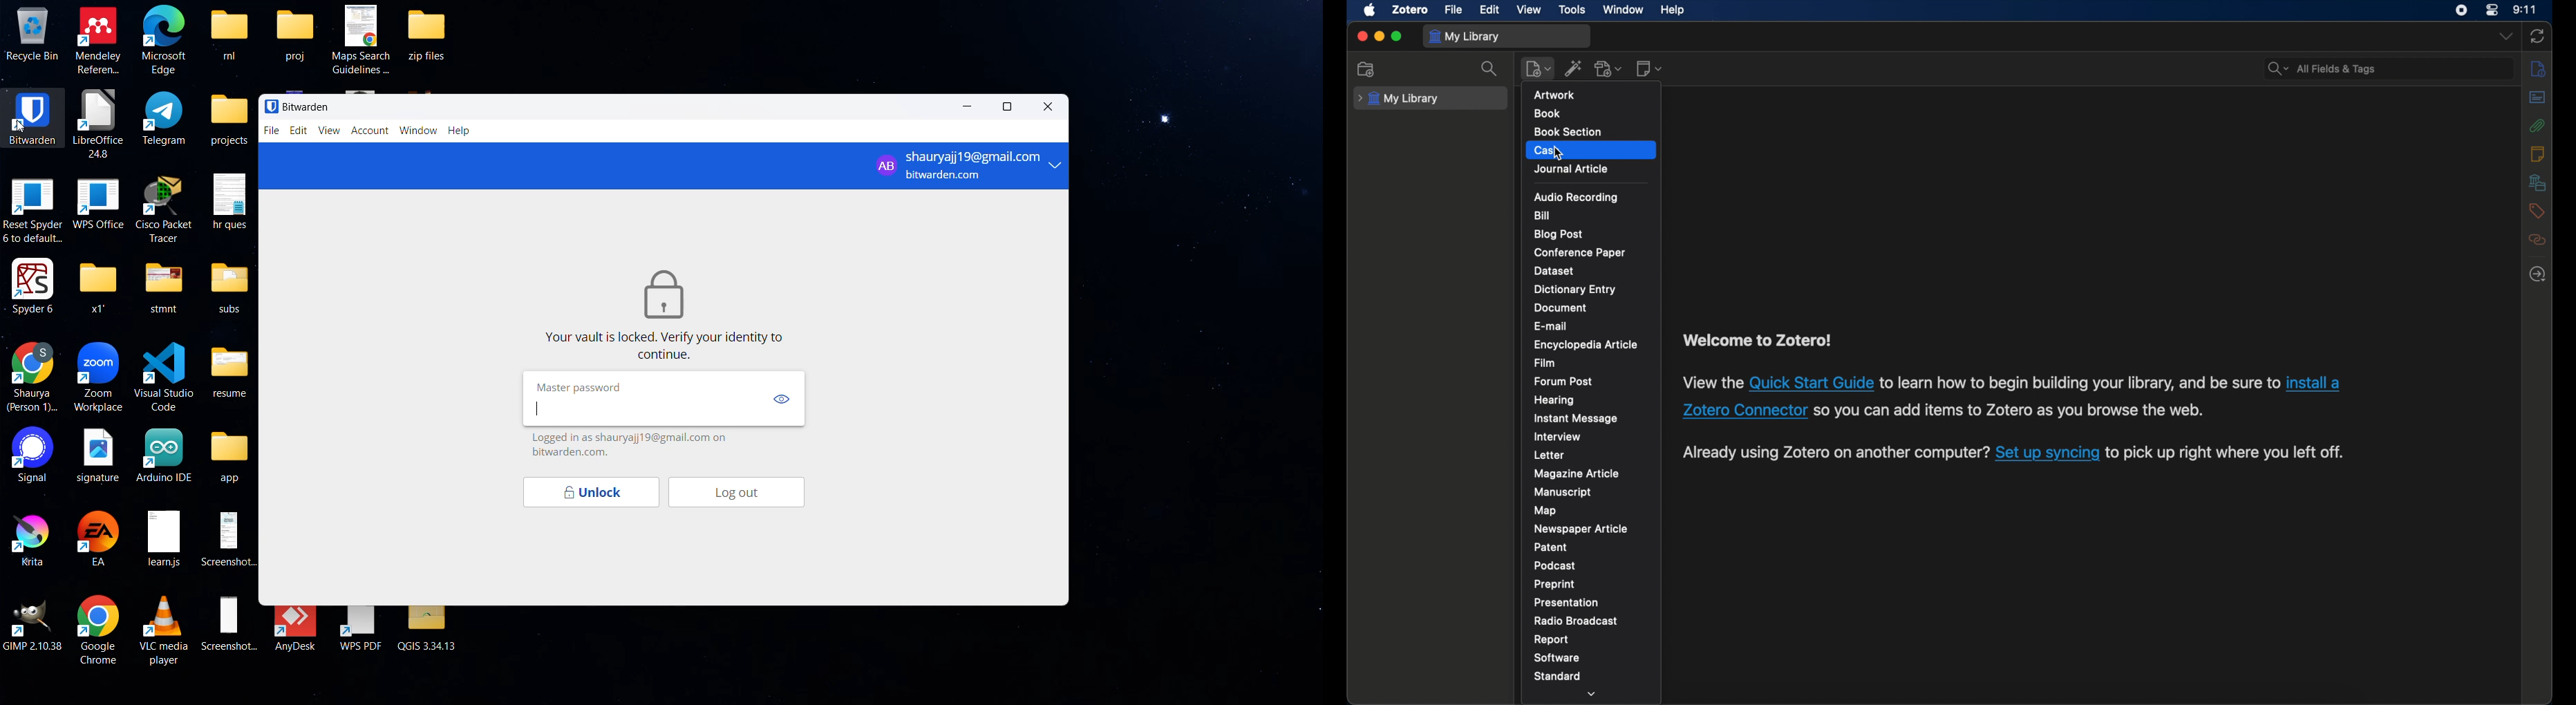  What do you see at coordinates (165, 118) in the screenshot?
I see `Telegram` at bounding box center [165, 118].